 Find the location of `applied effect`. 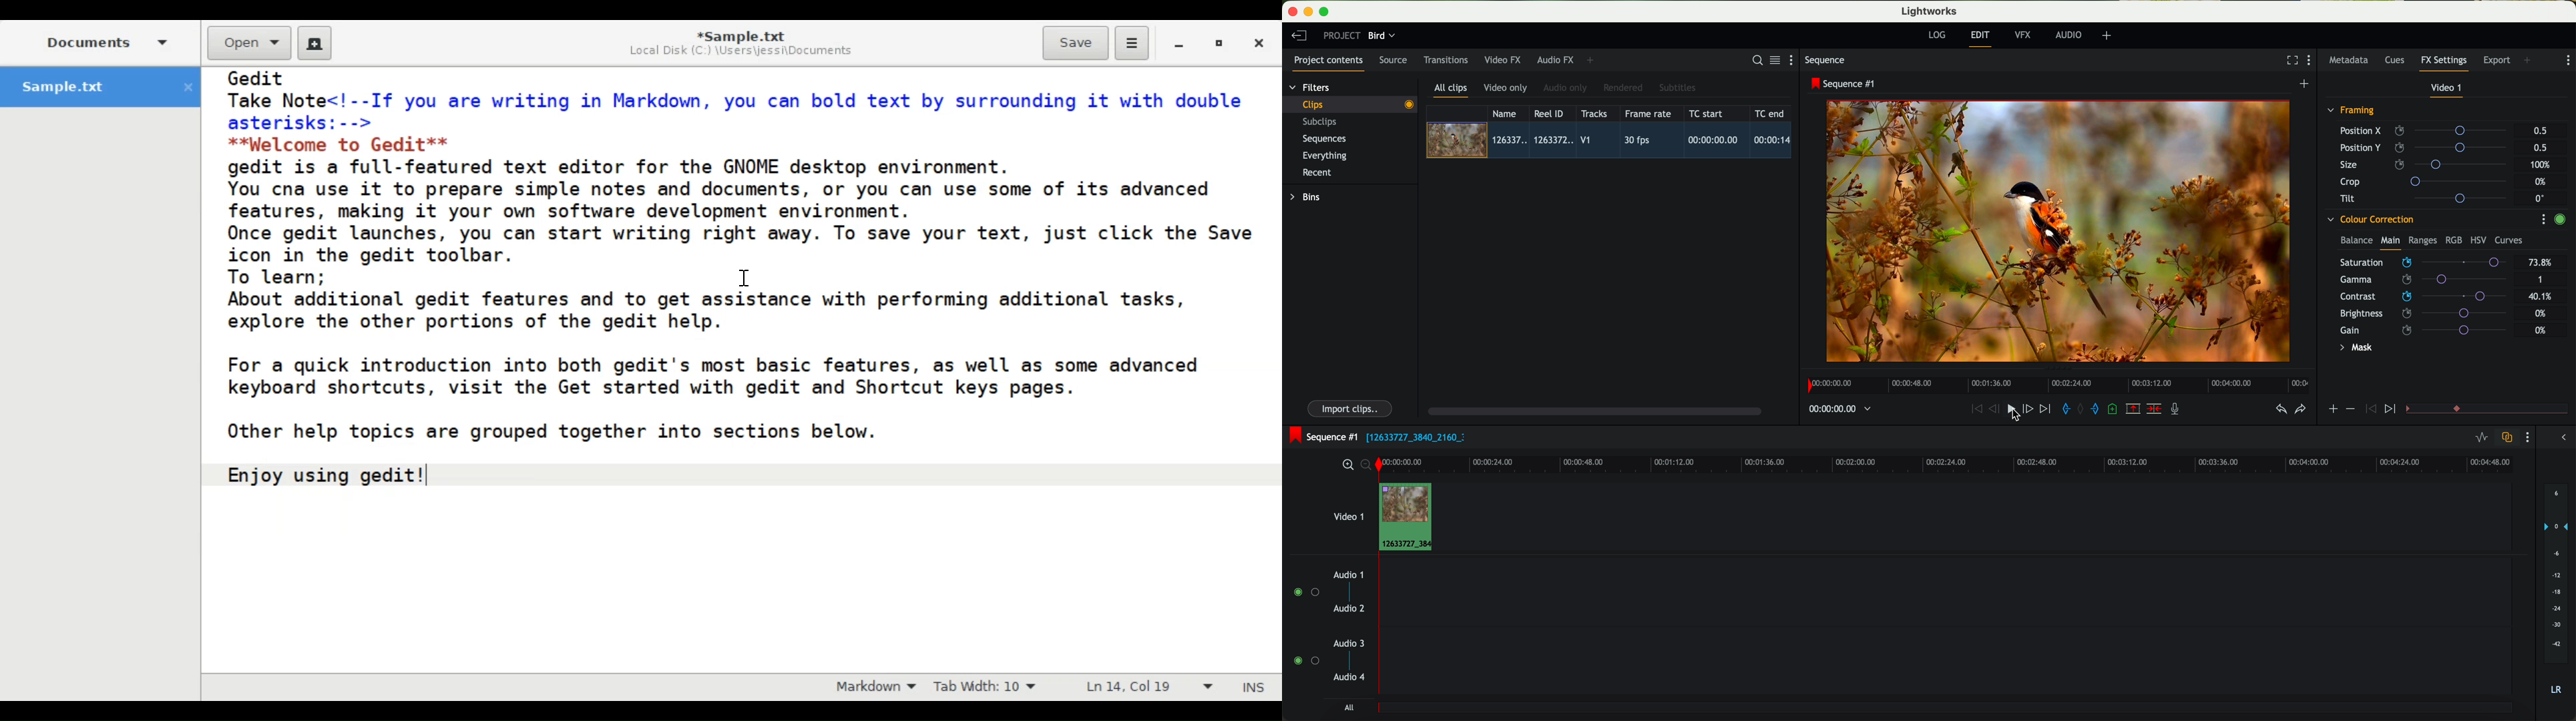

applied effect is located at coordinates (2060, 231).